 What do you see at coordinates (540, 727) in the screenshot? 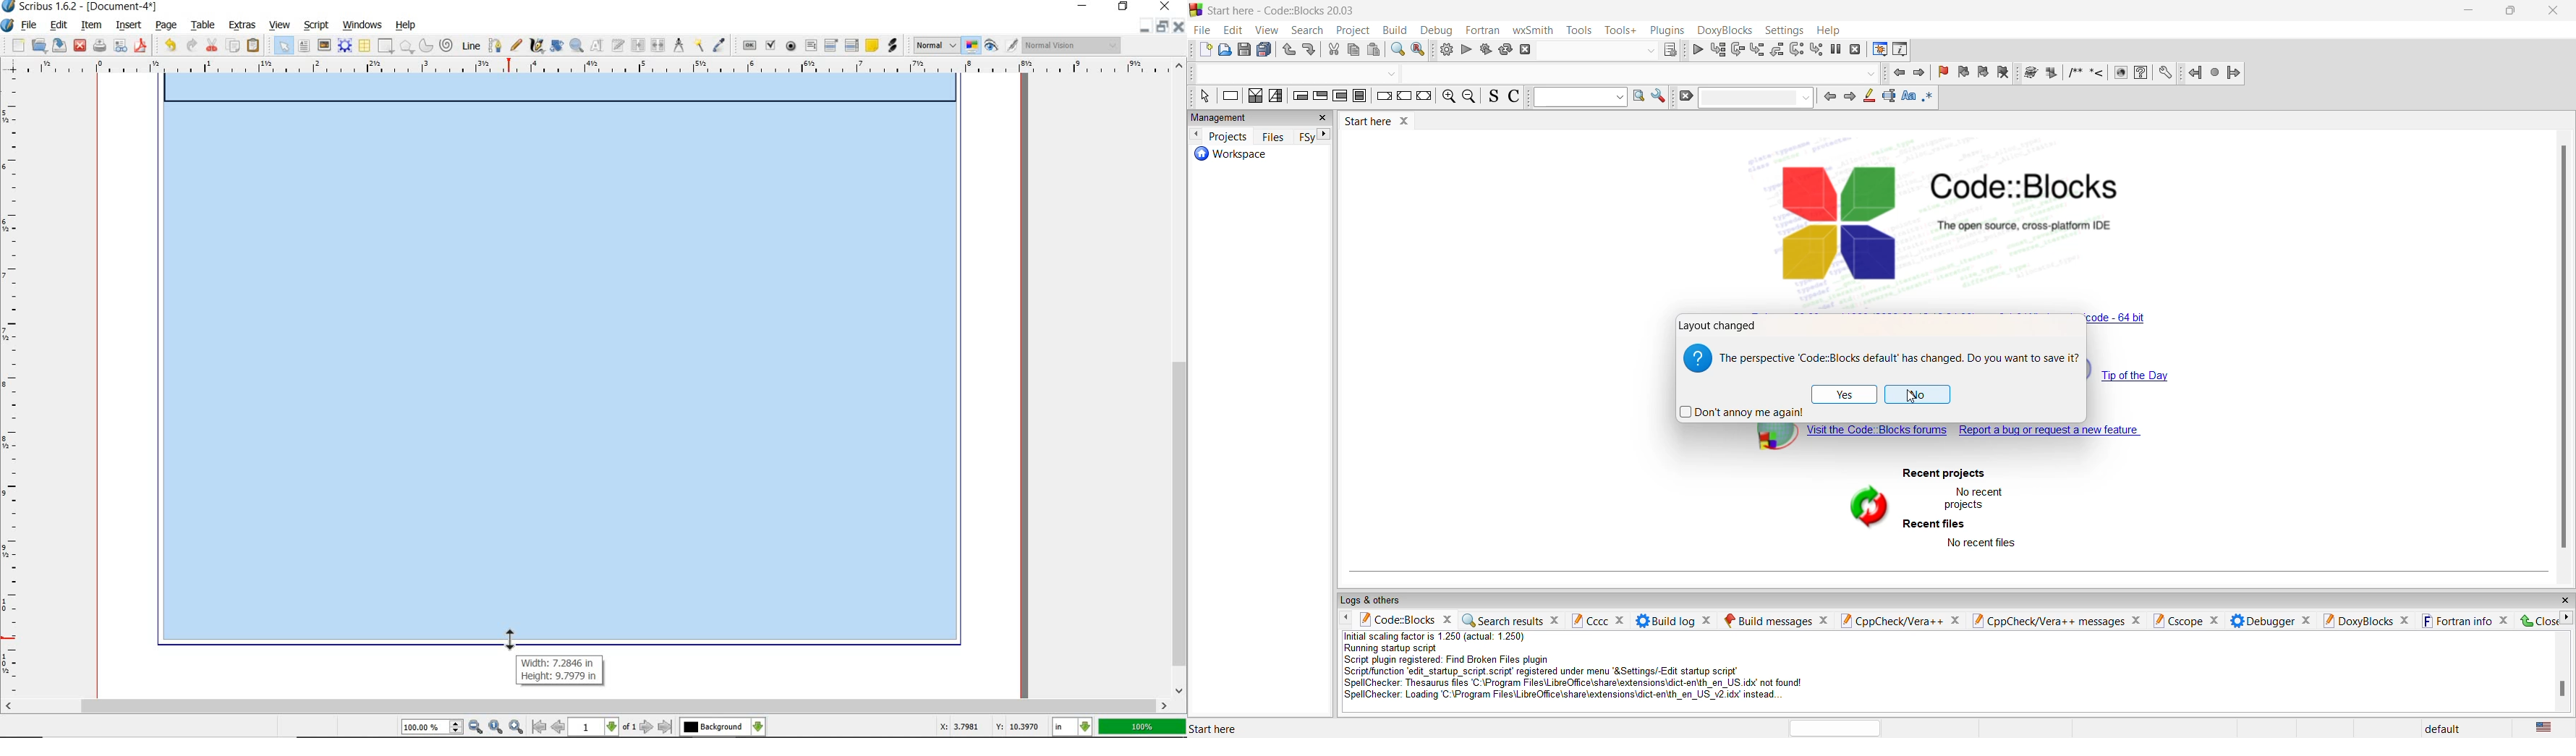
I see `go to first page` at bounding box center [540, 727].